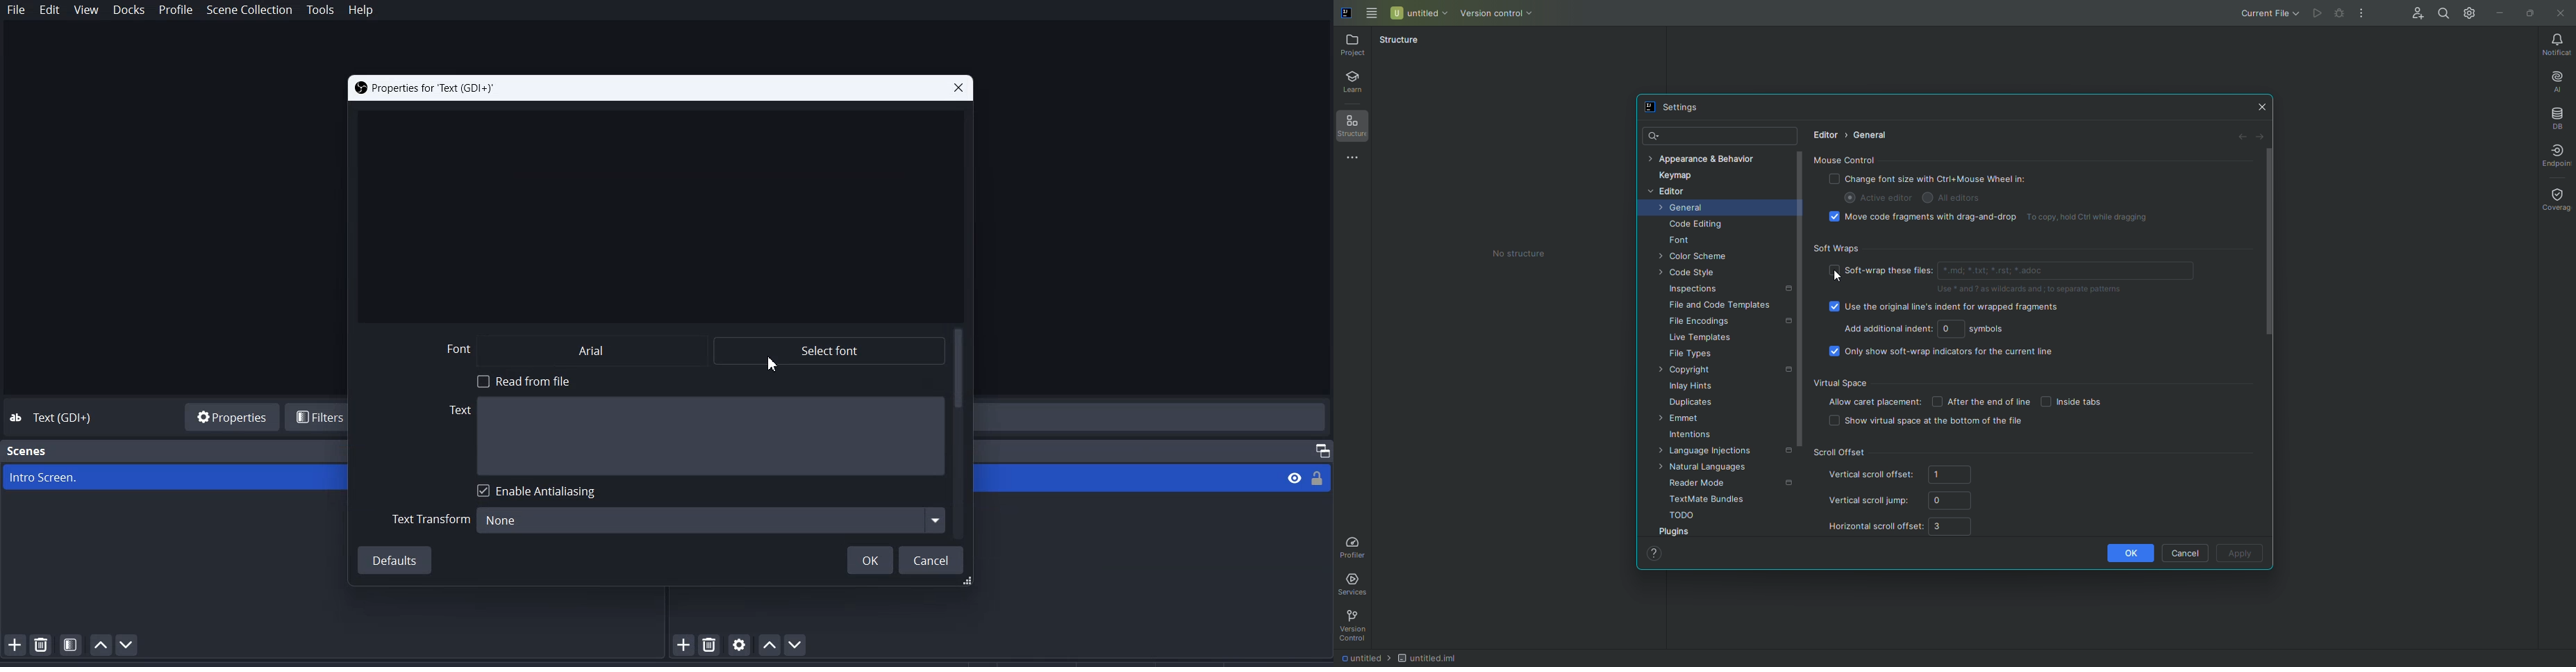 The width and height of the screenshot is (2576, 672). Describe the element at coordinates (532, 380) in the screenshot. I see `Read From file` at that location.